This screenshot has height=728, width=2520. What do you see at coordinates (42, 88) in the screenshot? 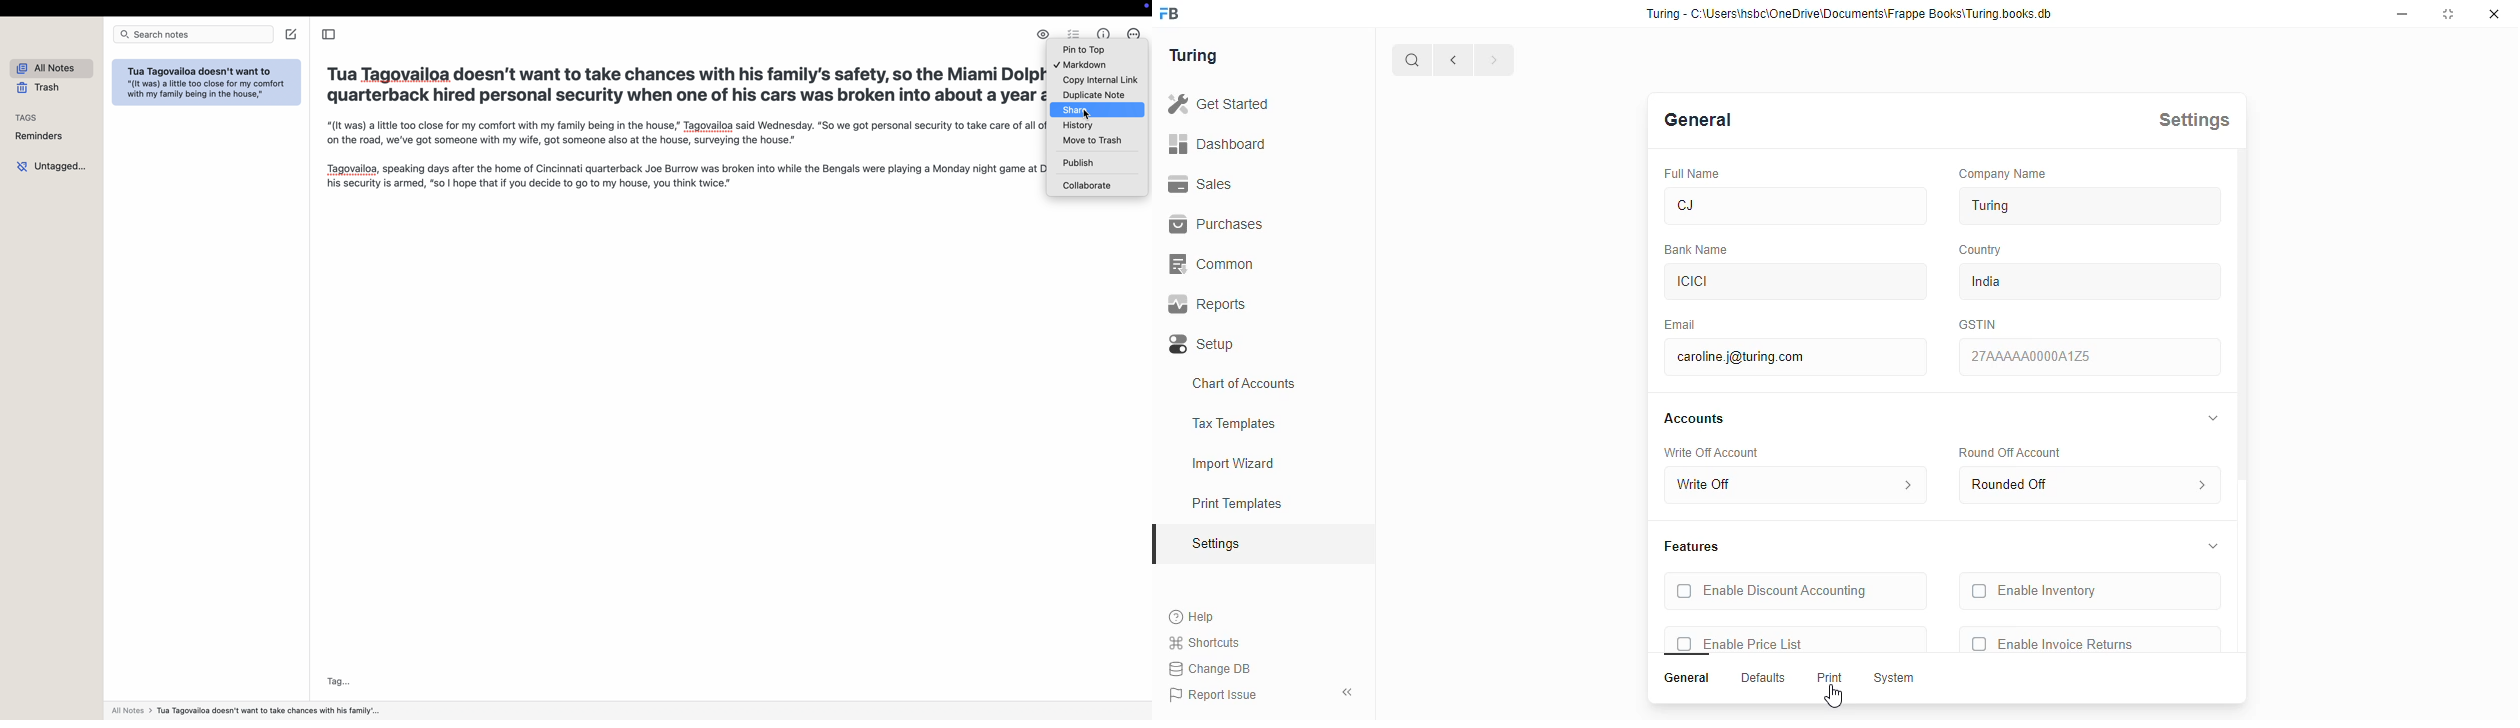
I see `trash` at bounding box center [42, 88].